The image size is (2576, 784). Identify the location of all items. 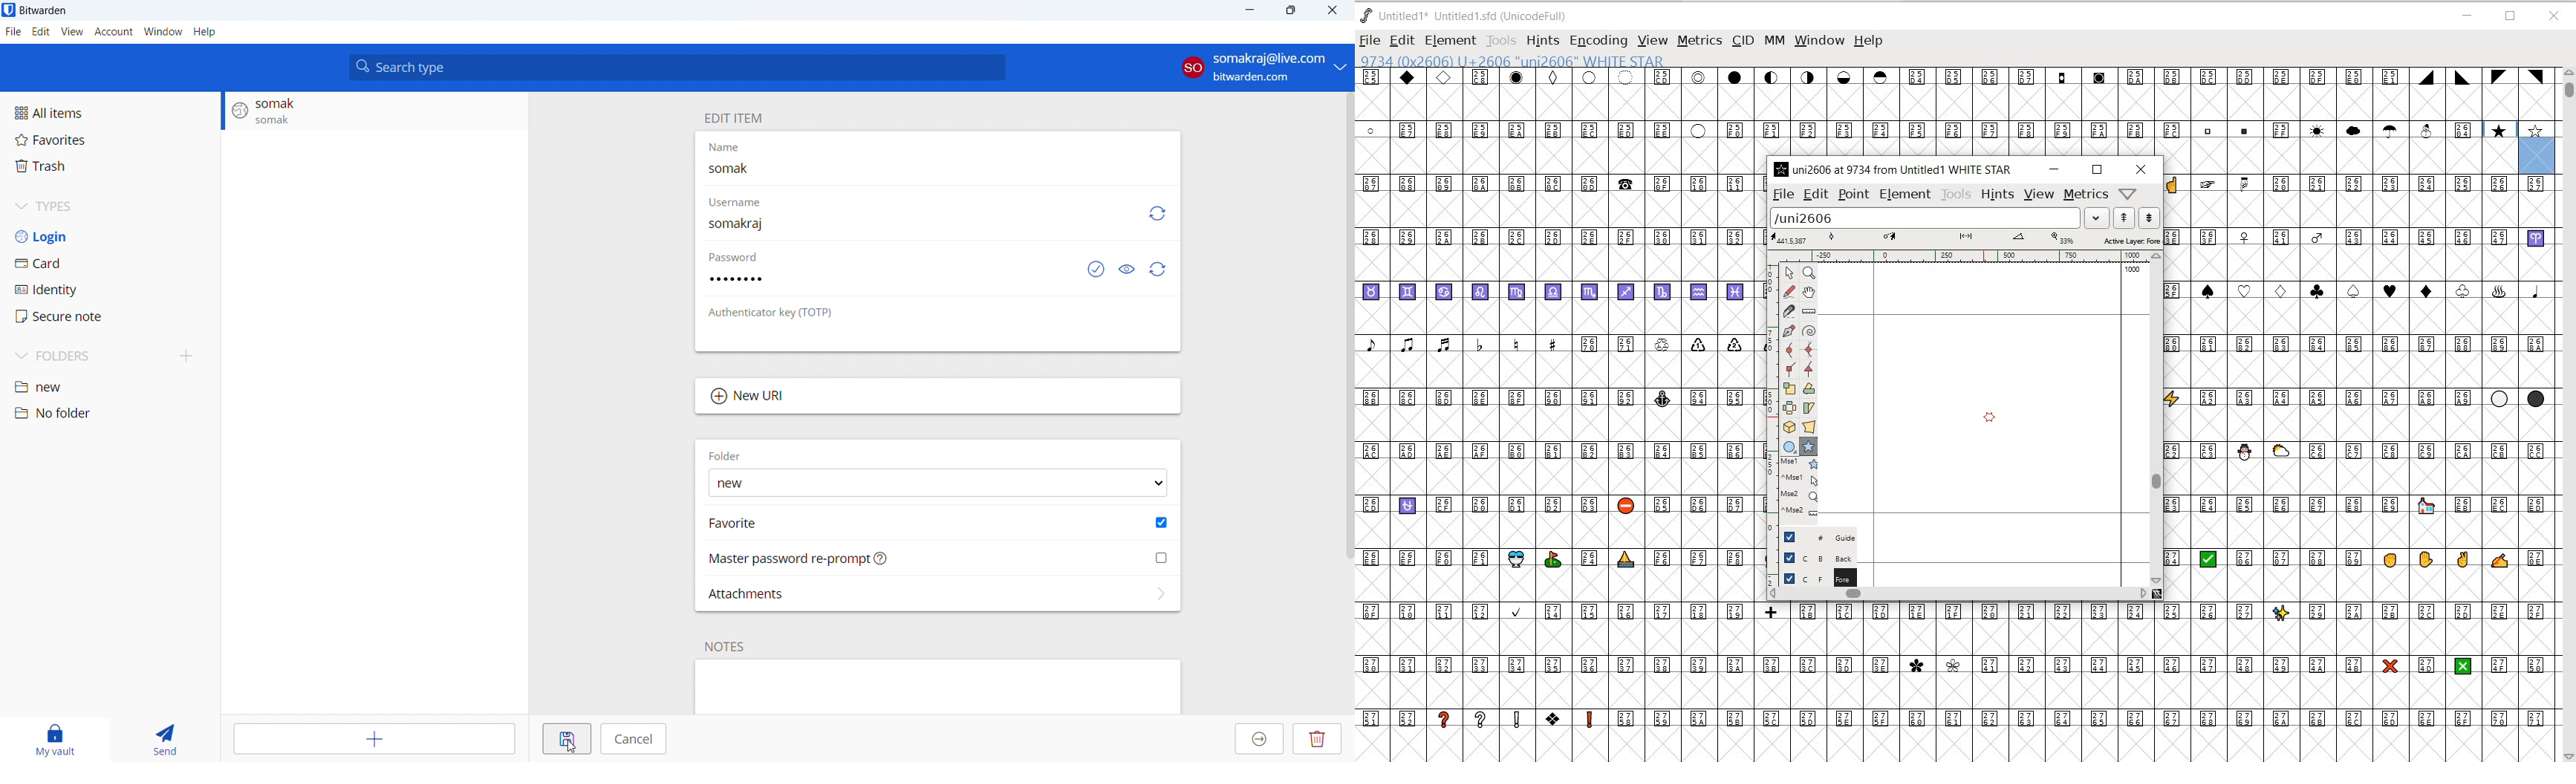
(109, 113).